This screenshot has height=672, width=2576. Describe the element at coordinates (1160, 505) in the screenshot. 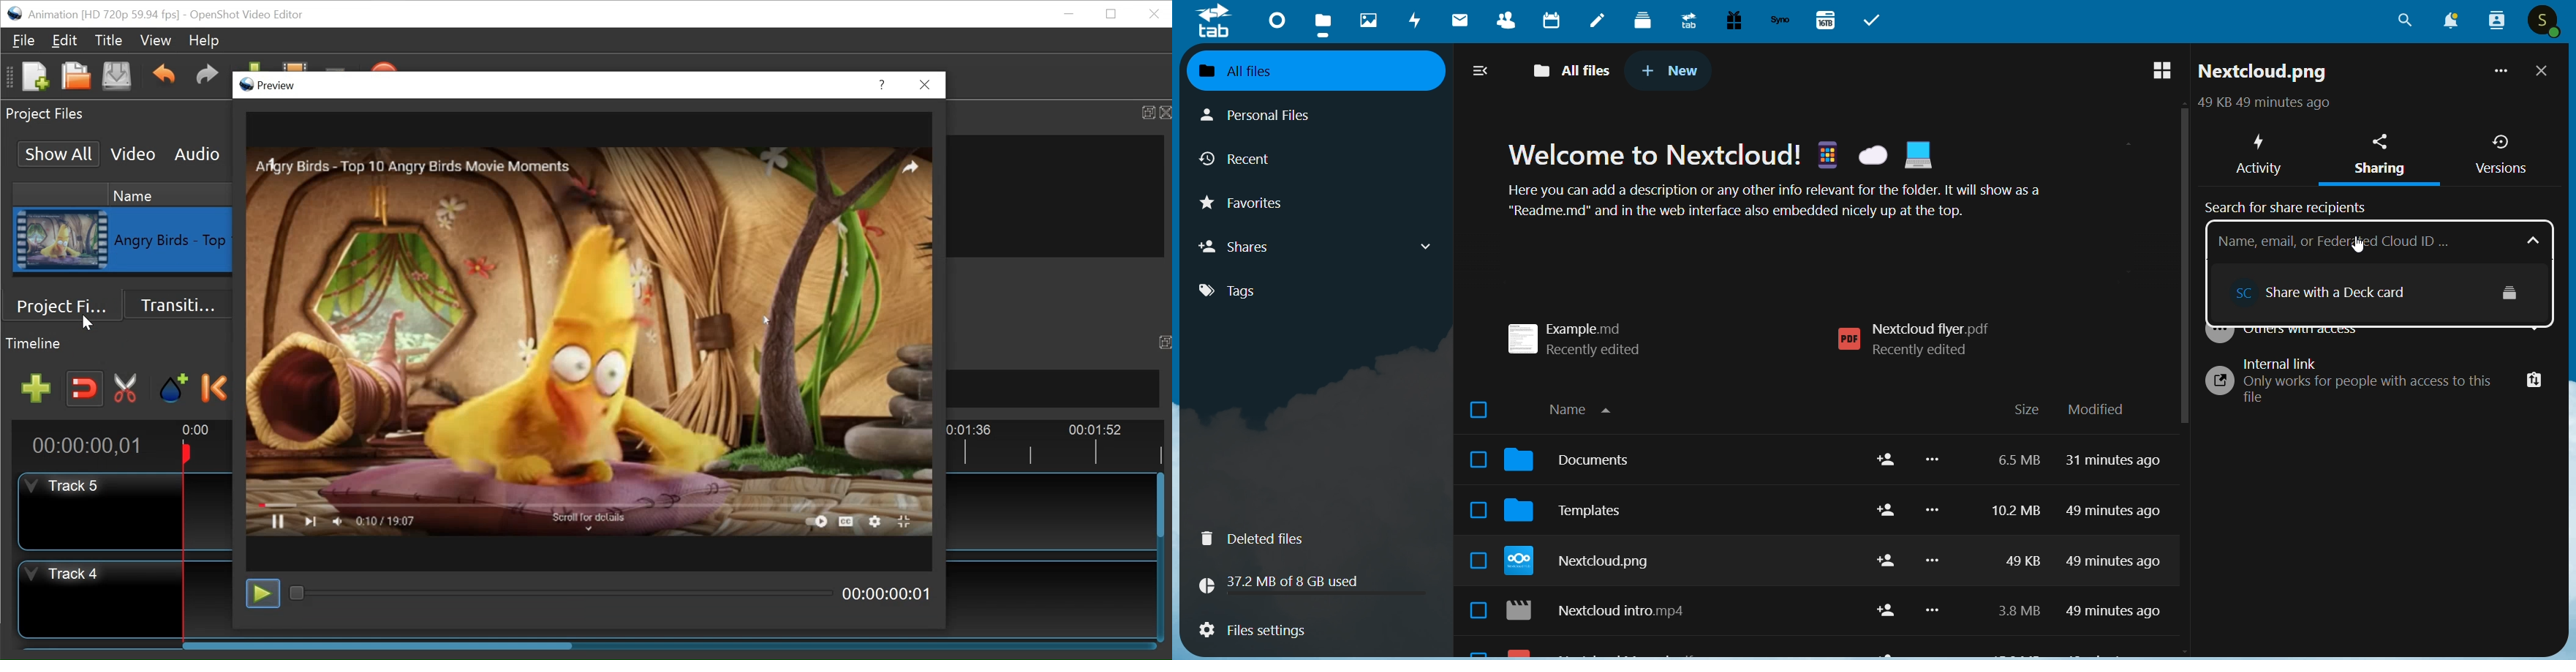

I see `Vertical Scroll bar` at that location.